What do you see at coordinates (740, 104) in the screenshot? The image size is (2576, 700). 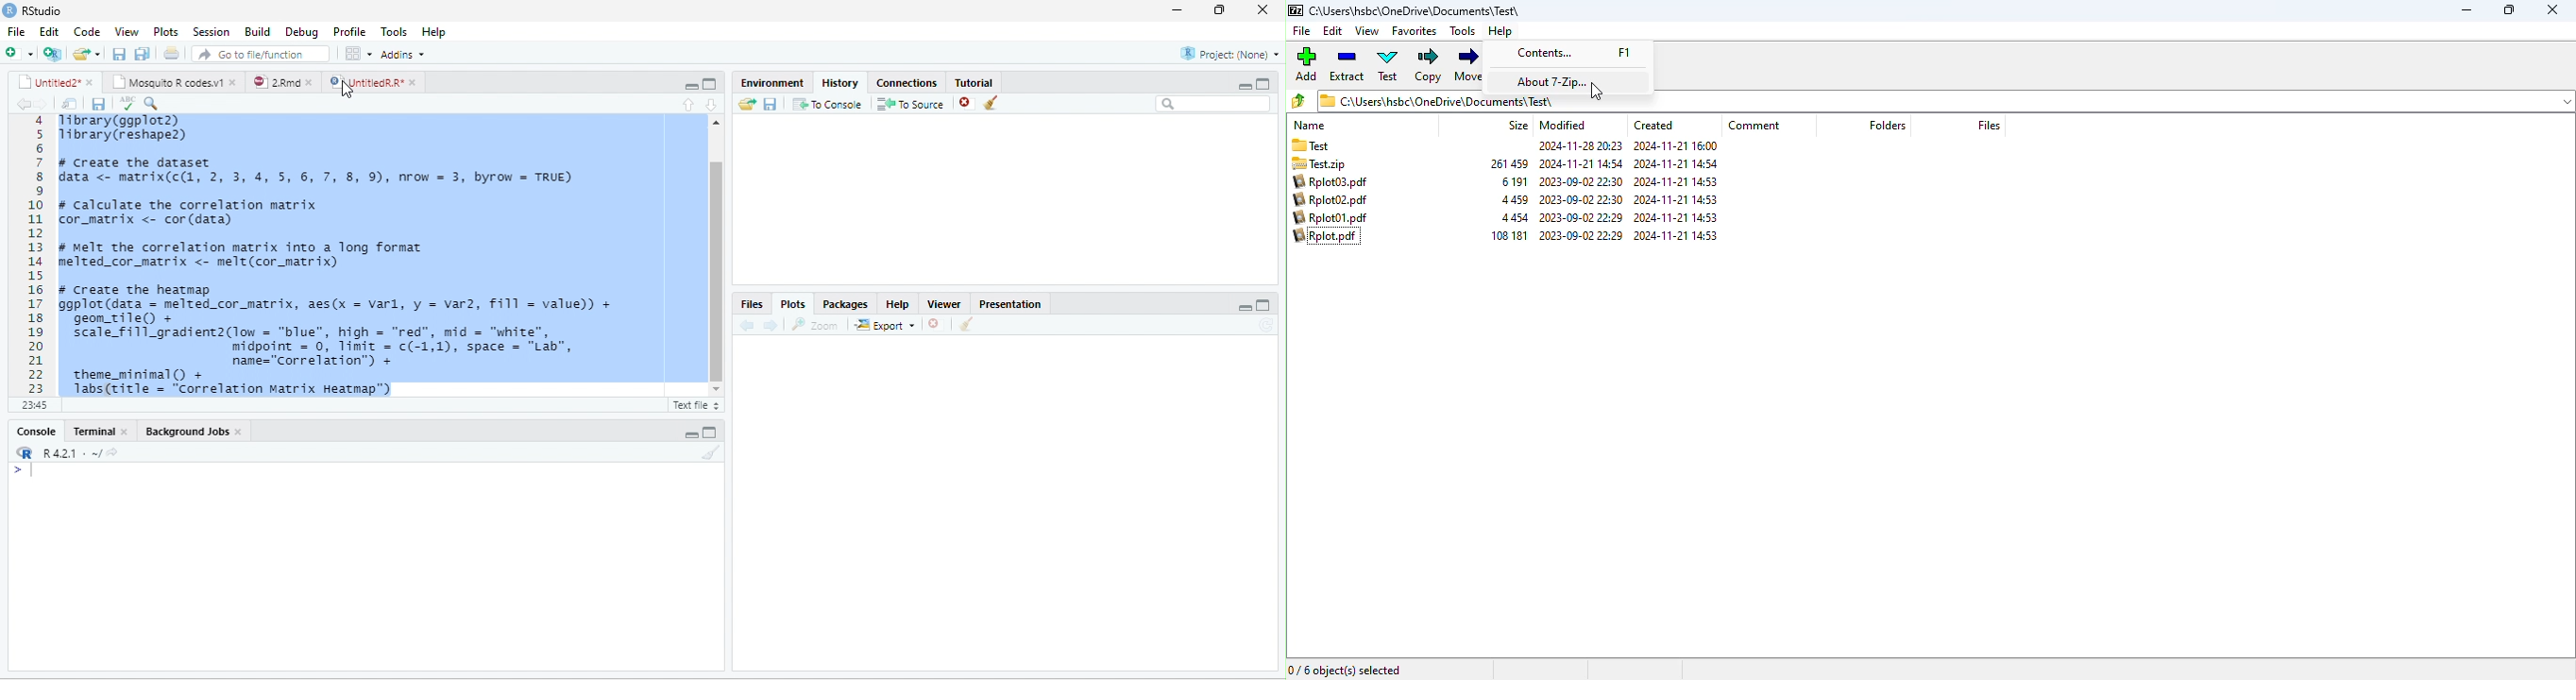 I see `send file` at bounding box center [740, 104].